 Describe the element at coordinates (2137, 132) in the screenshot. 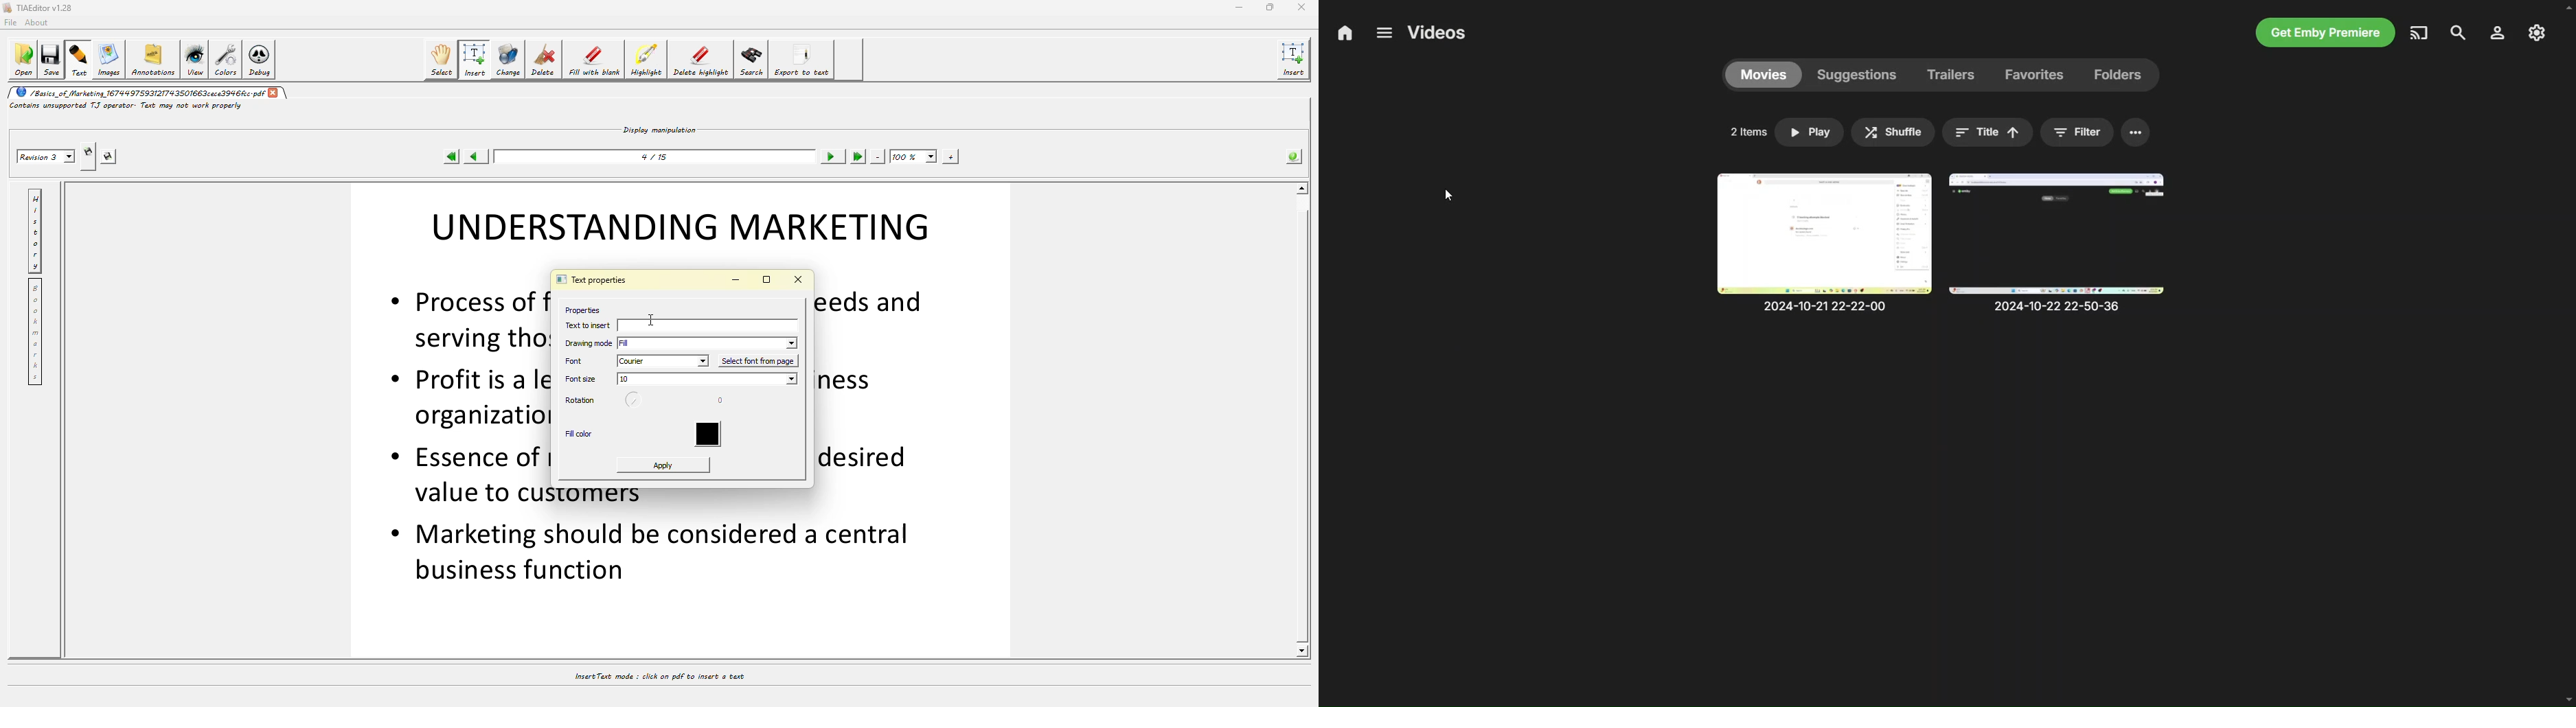

I see `` at that location.